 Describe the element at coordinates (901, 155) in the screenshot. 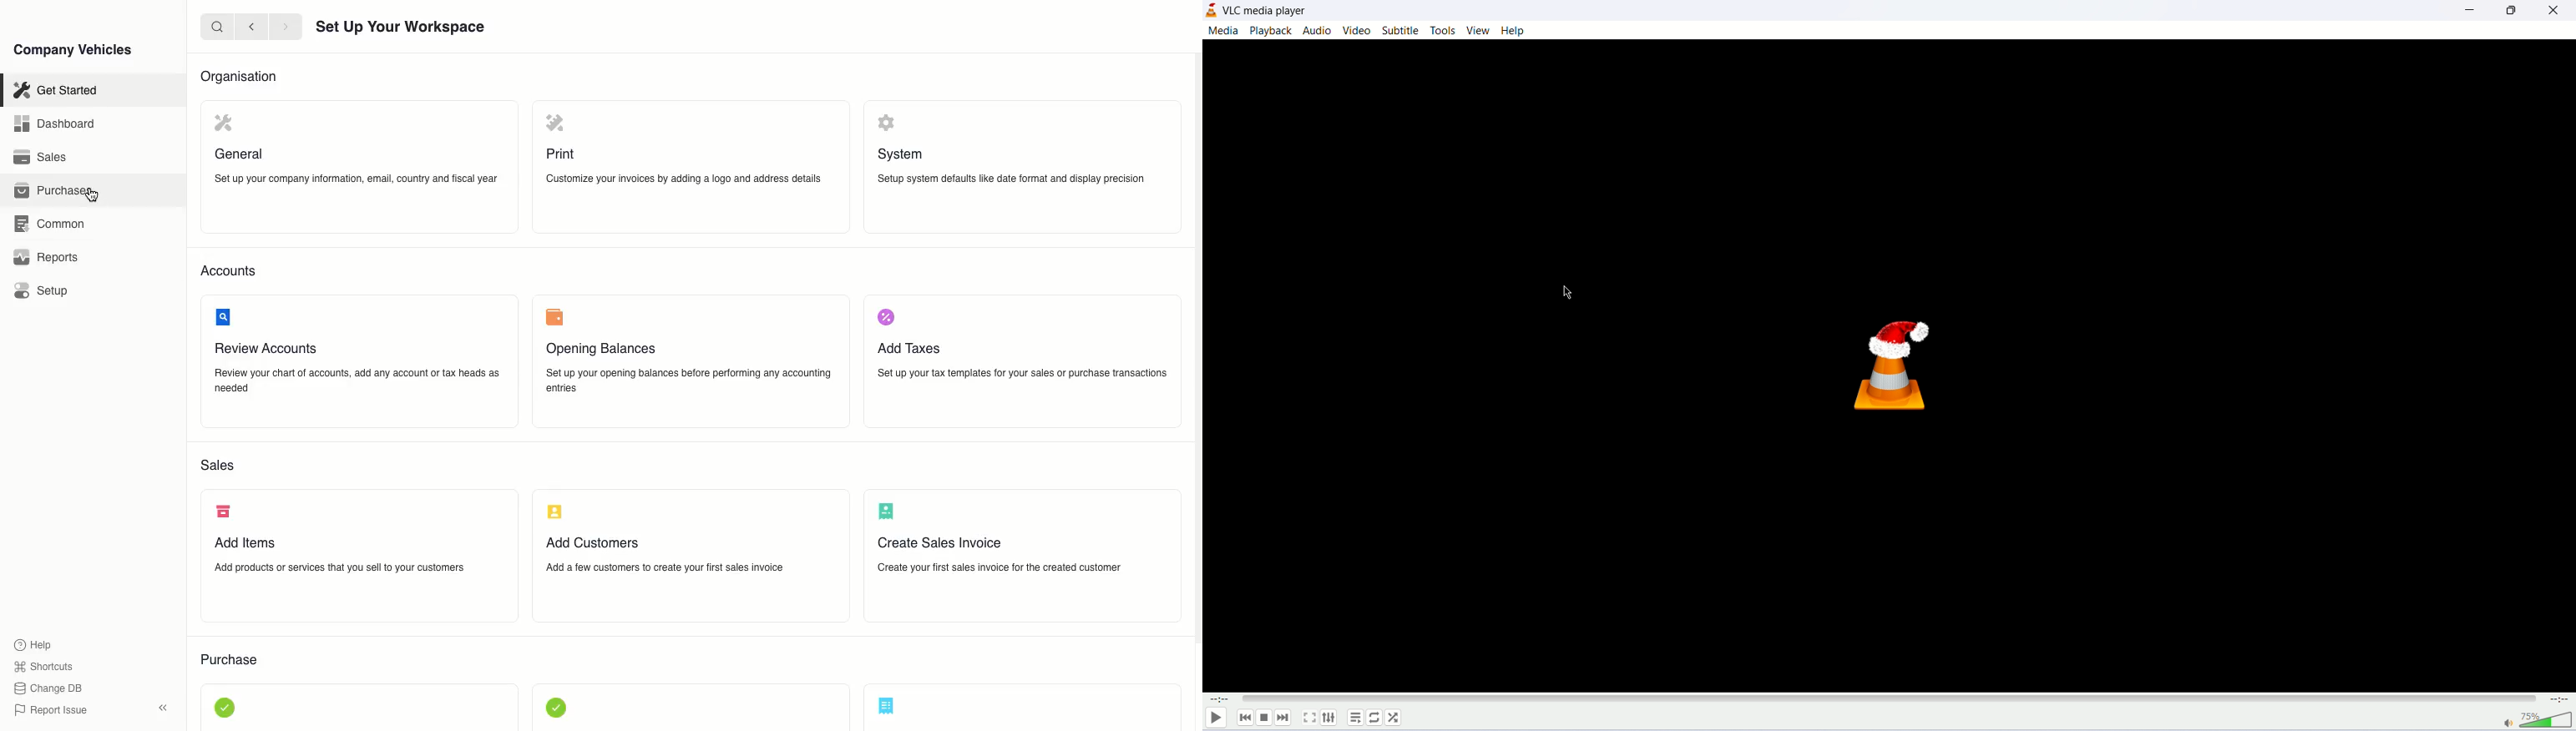

I see `System` at that location.